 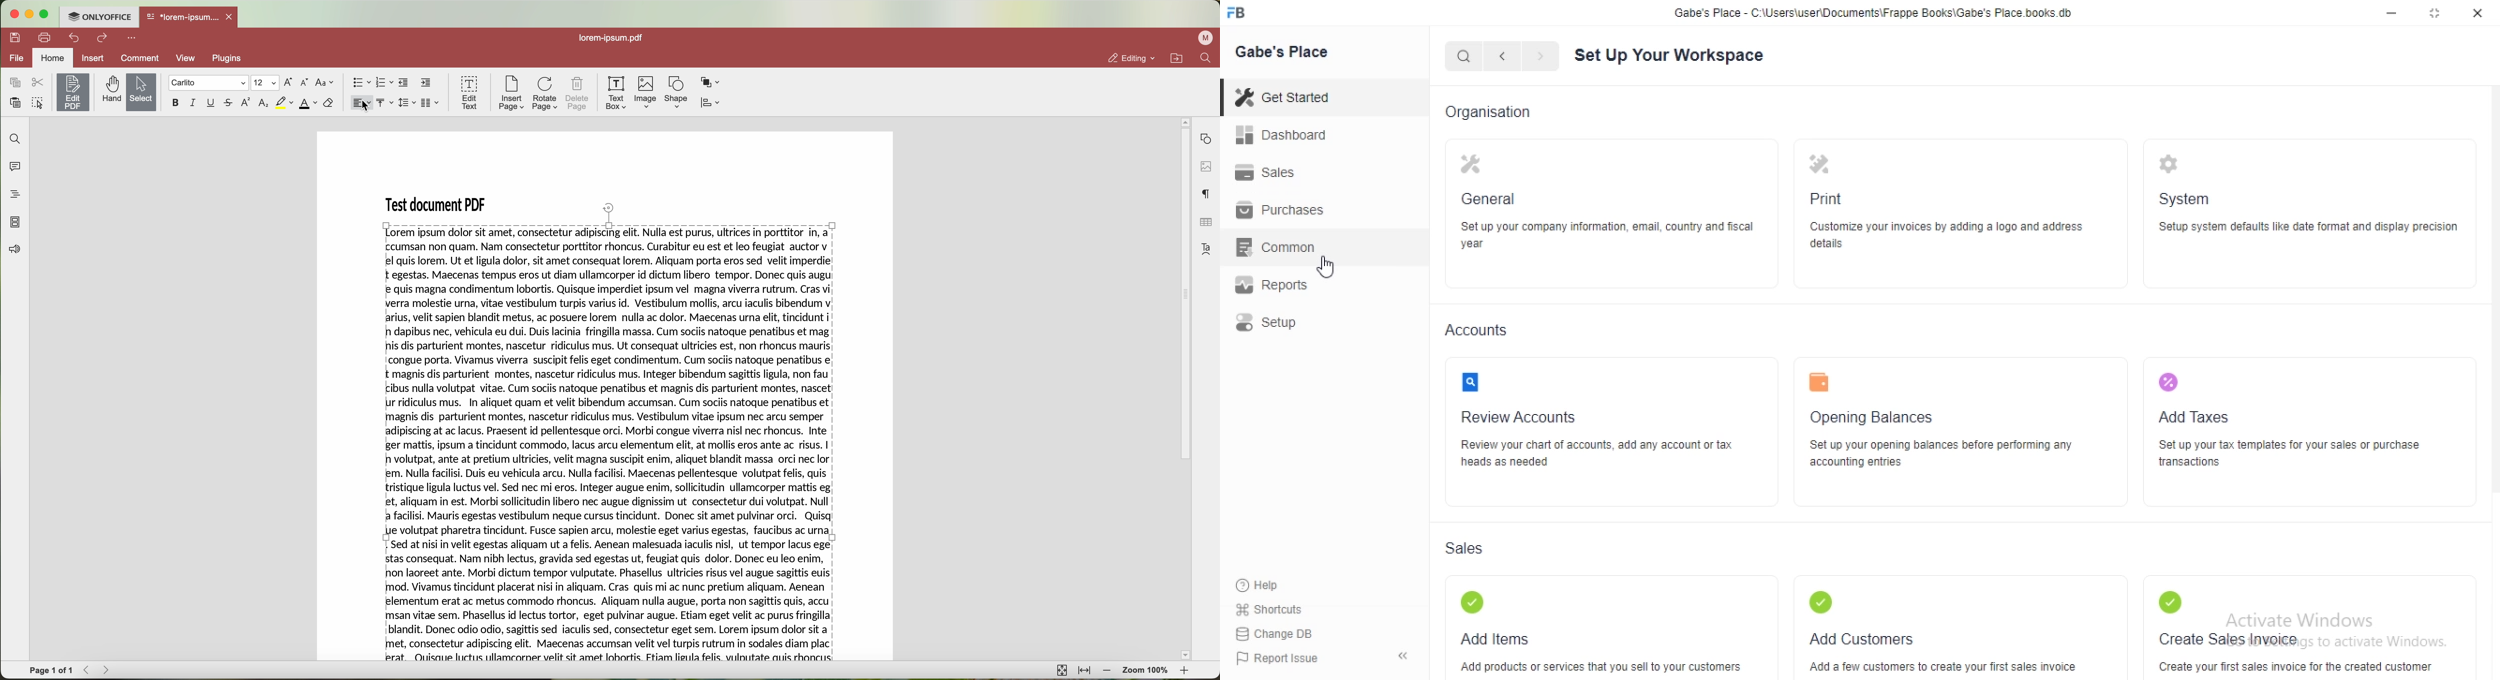 I want to click on next, so click(x=1538, y=57).